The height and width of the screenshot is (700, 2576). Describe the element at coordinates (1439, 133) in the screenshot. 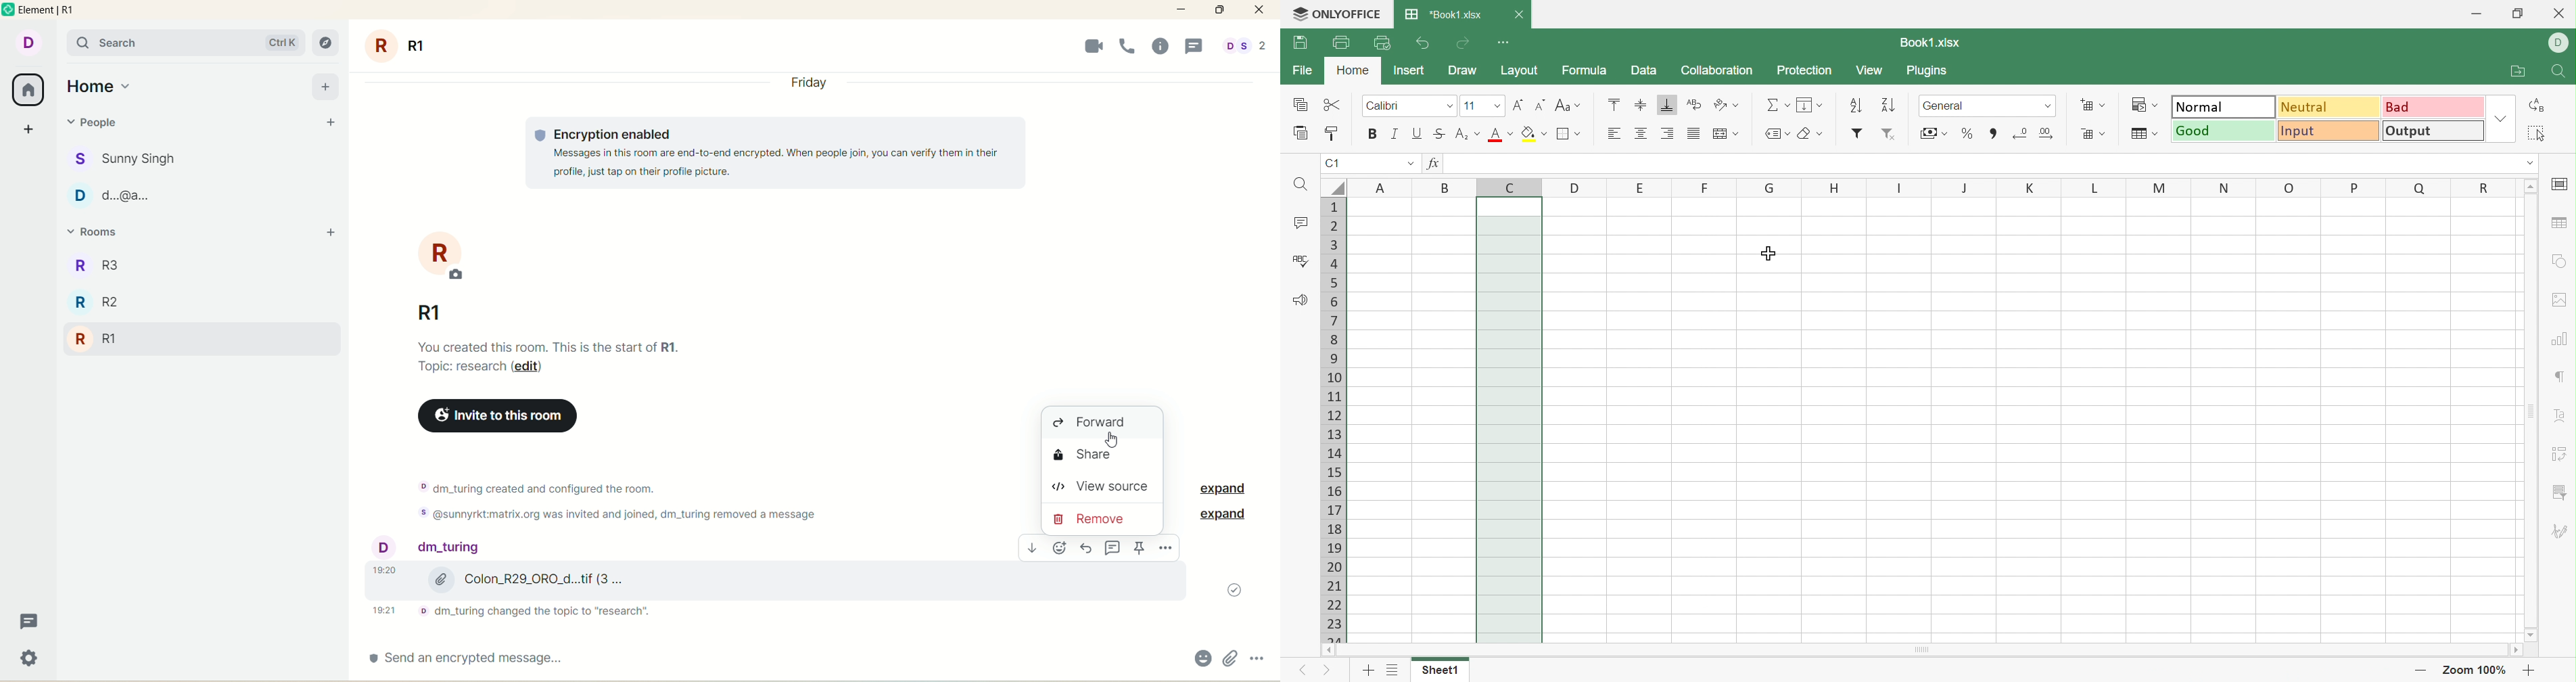

I see `Strikethrough` at that location.